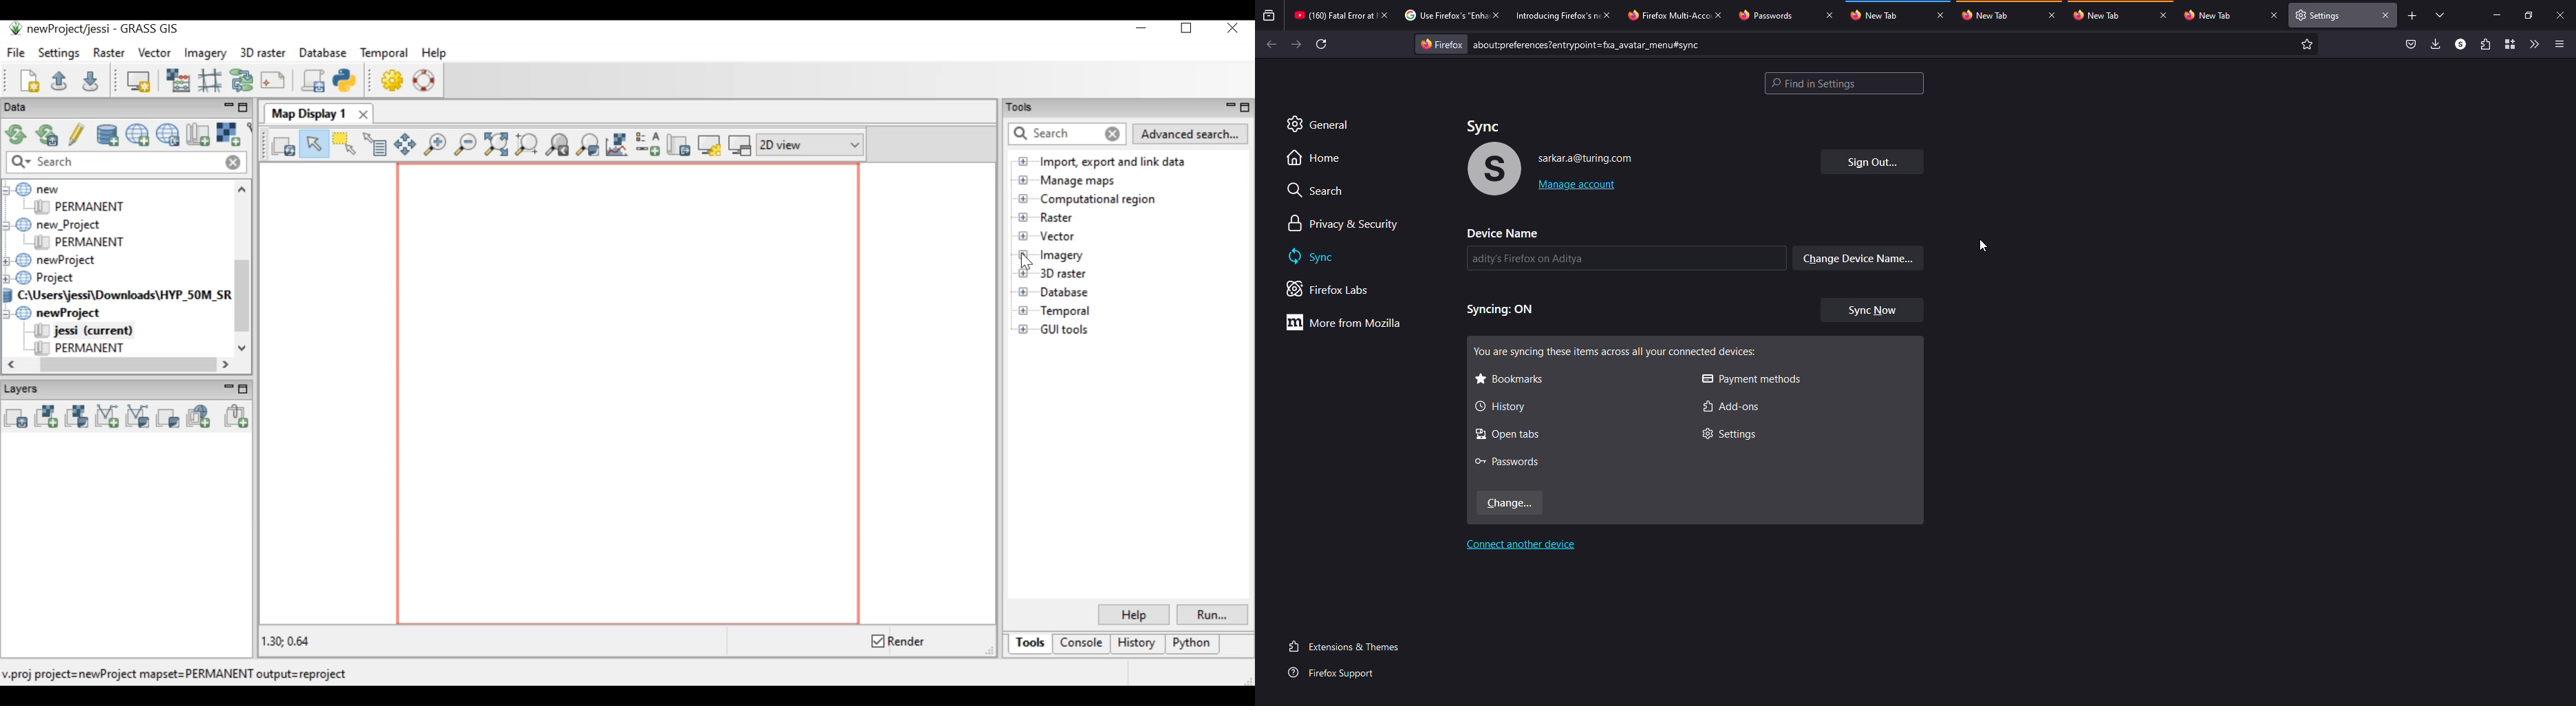  What do you see at coordinates (1728, 434) in the screenshot?
I see `settings` at bounding box center [1728, 434].